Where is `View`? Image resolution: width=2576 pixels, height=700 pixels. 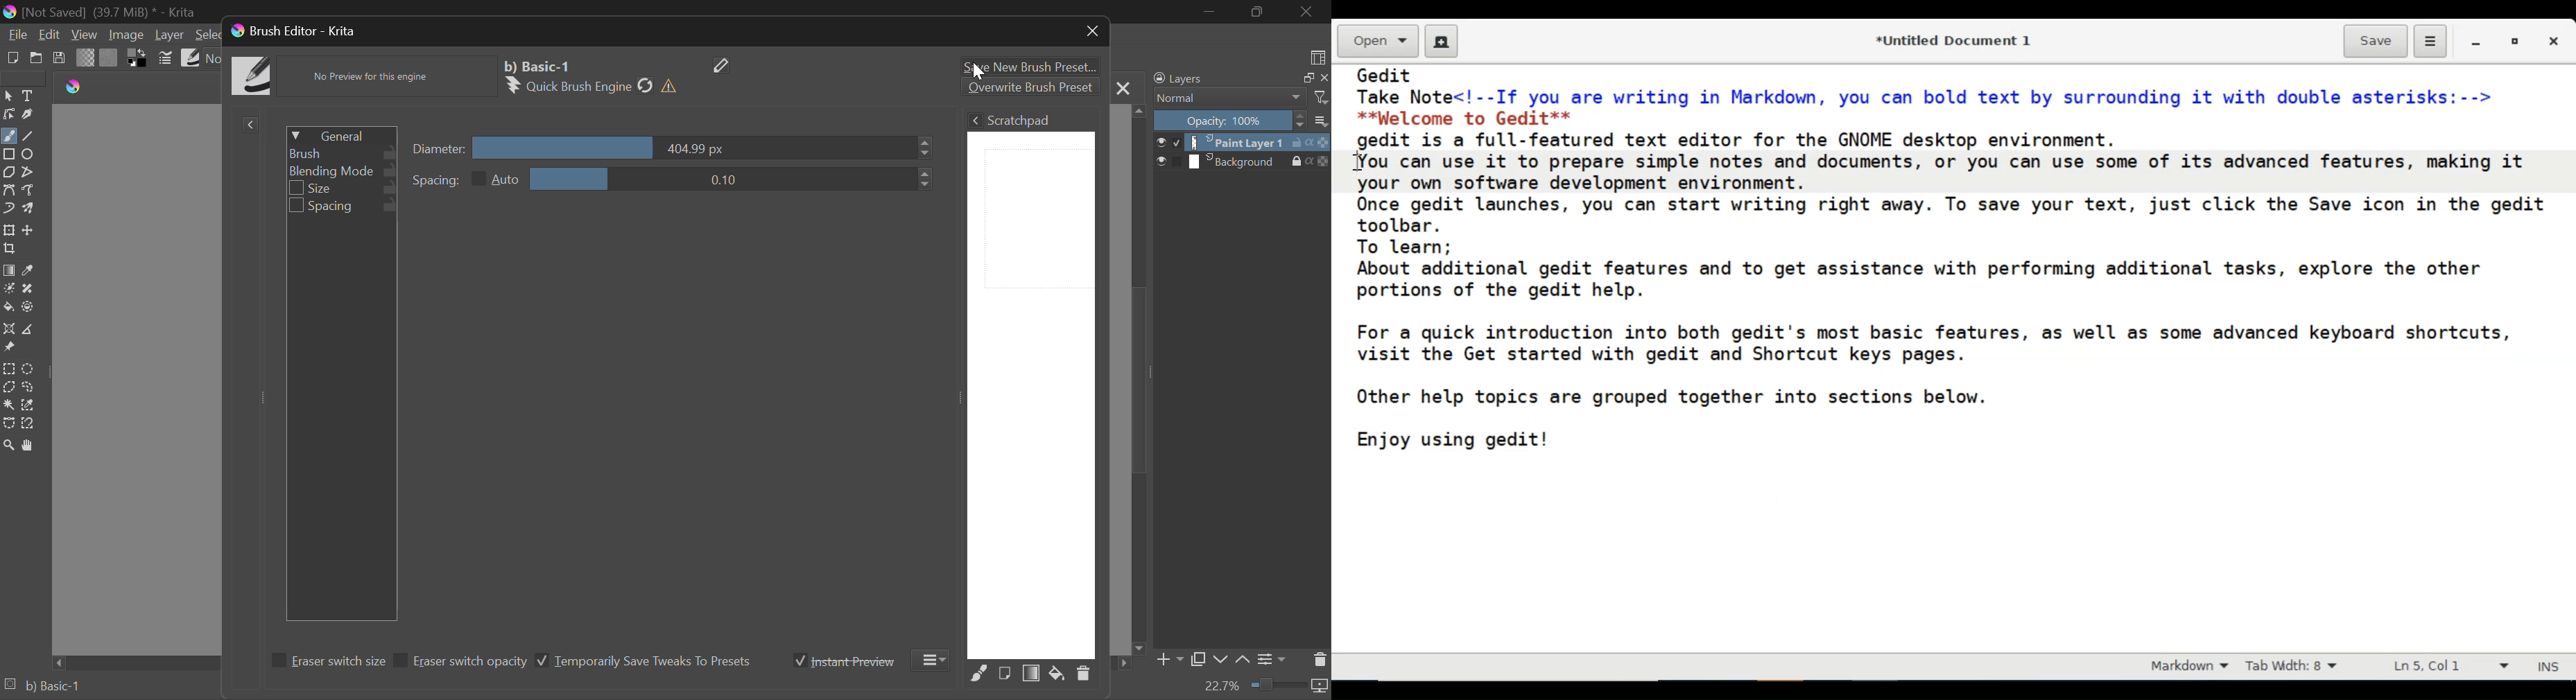
View is located at coordinates (85, 35).